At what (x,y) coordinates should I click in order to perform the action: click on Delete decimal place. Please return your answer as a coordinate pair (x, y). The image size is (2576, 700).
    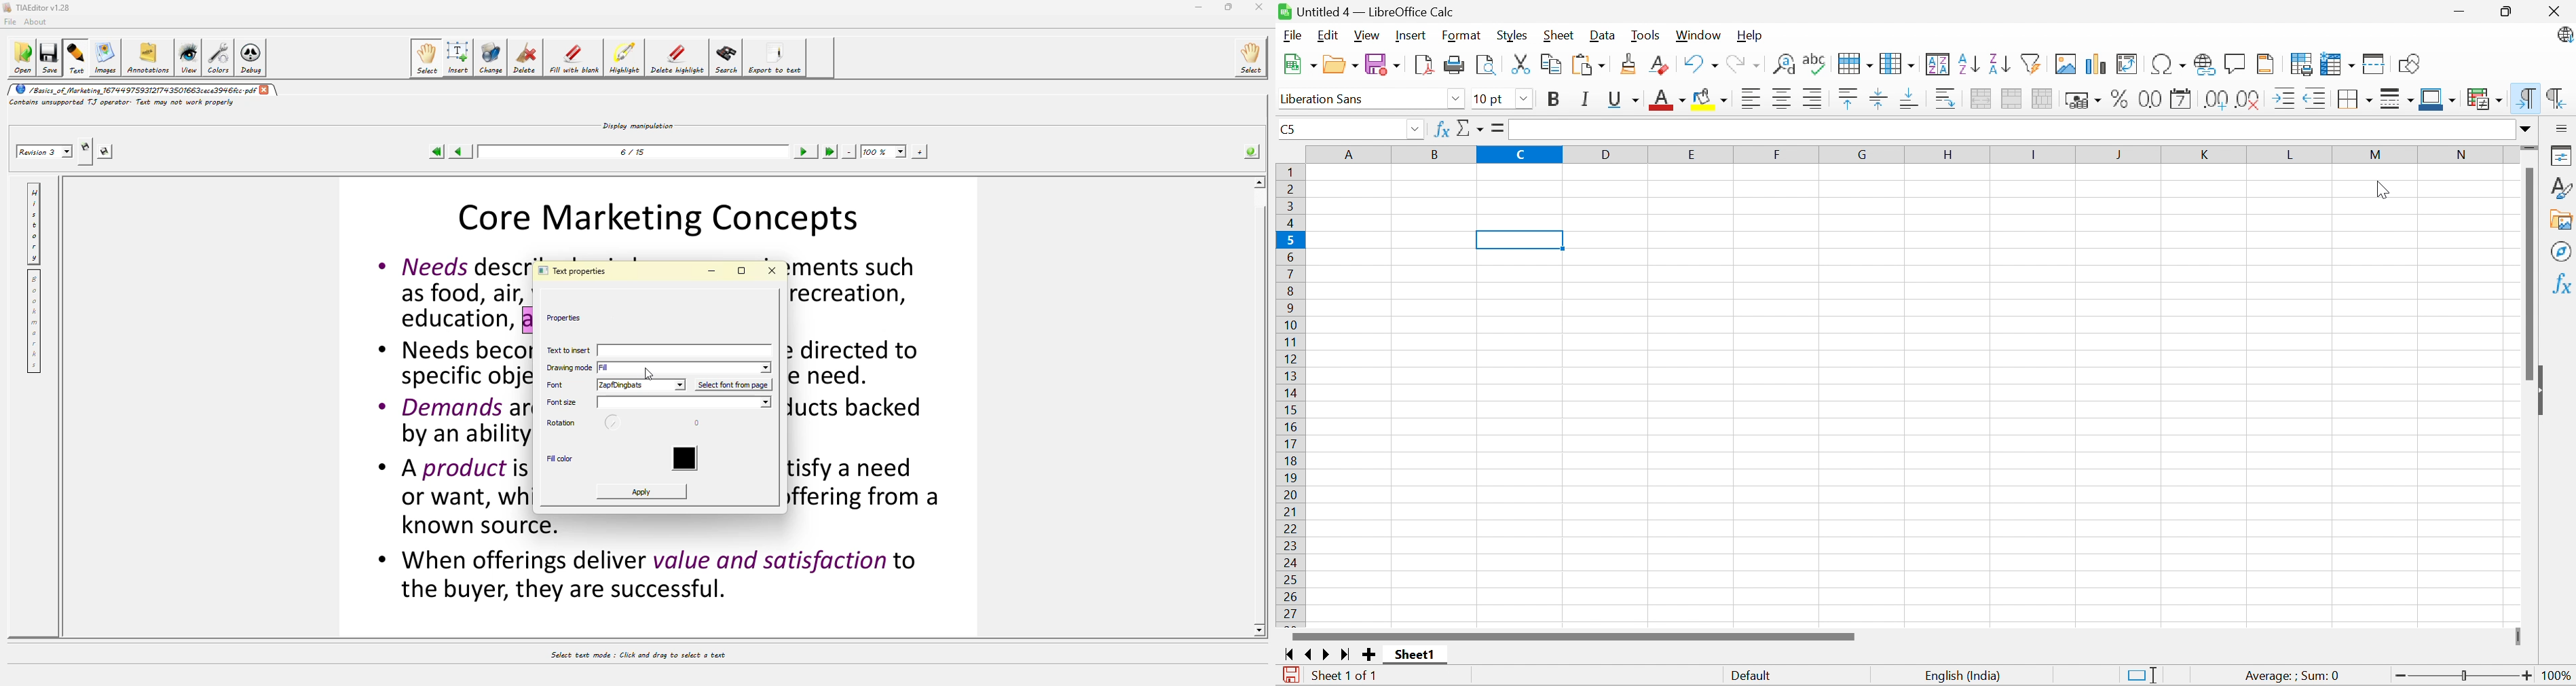
    Looking at the image, I should click on (2249, 99).